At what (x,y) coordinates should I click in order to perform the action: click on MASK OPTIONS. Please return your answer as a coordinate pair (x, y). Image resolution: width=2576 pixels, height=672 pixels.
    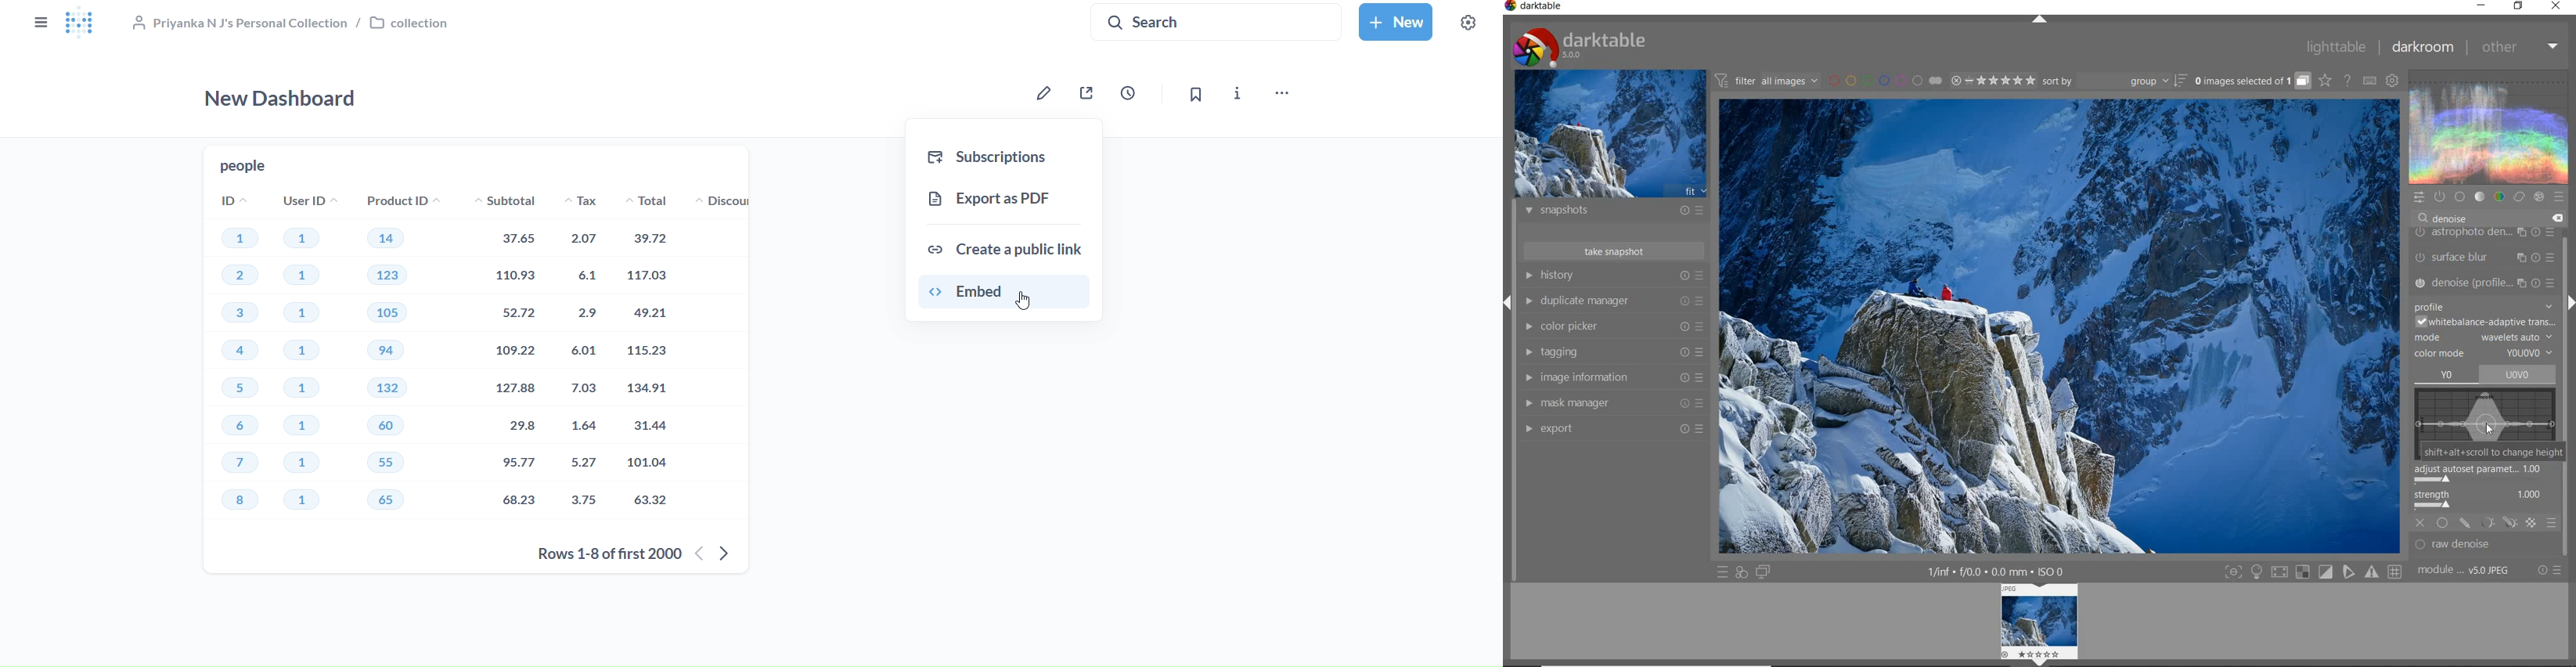
    Looking at the image, I should click on (2497, 524).